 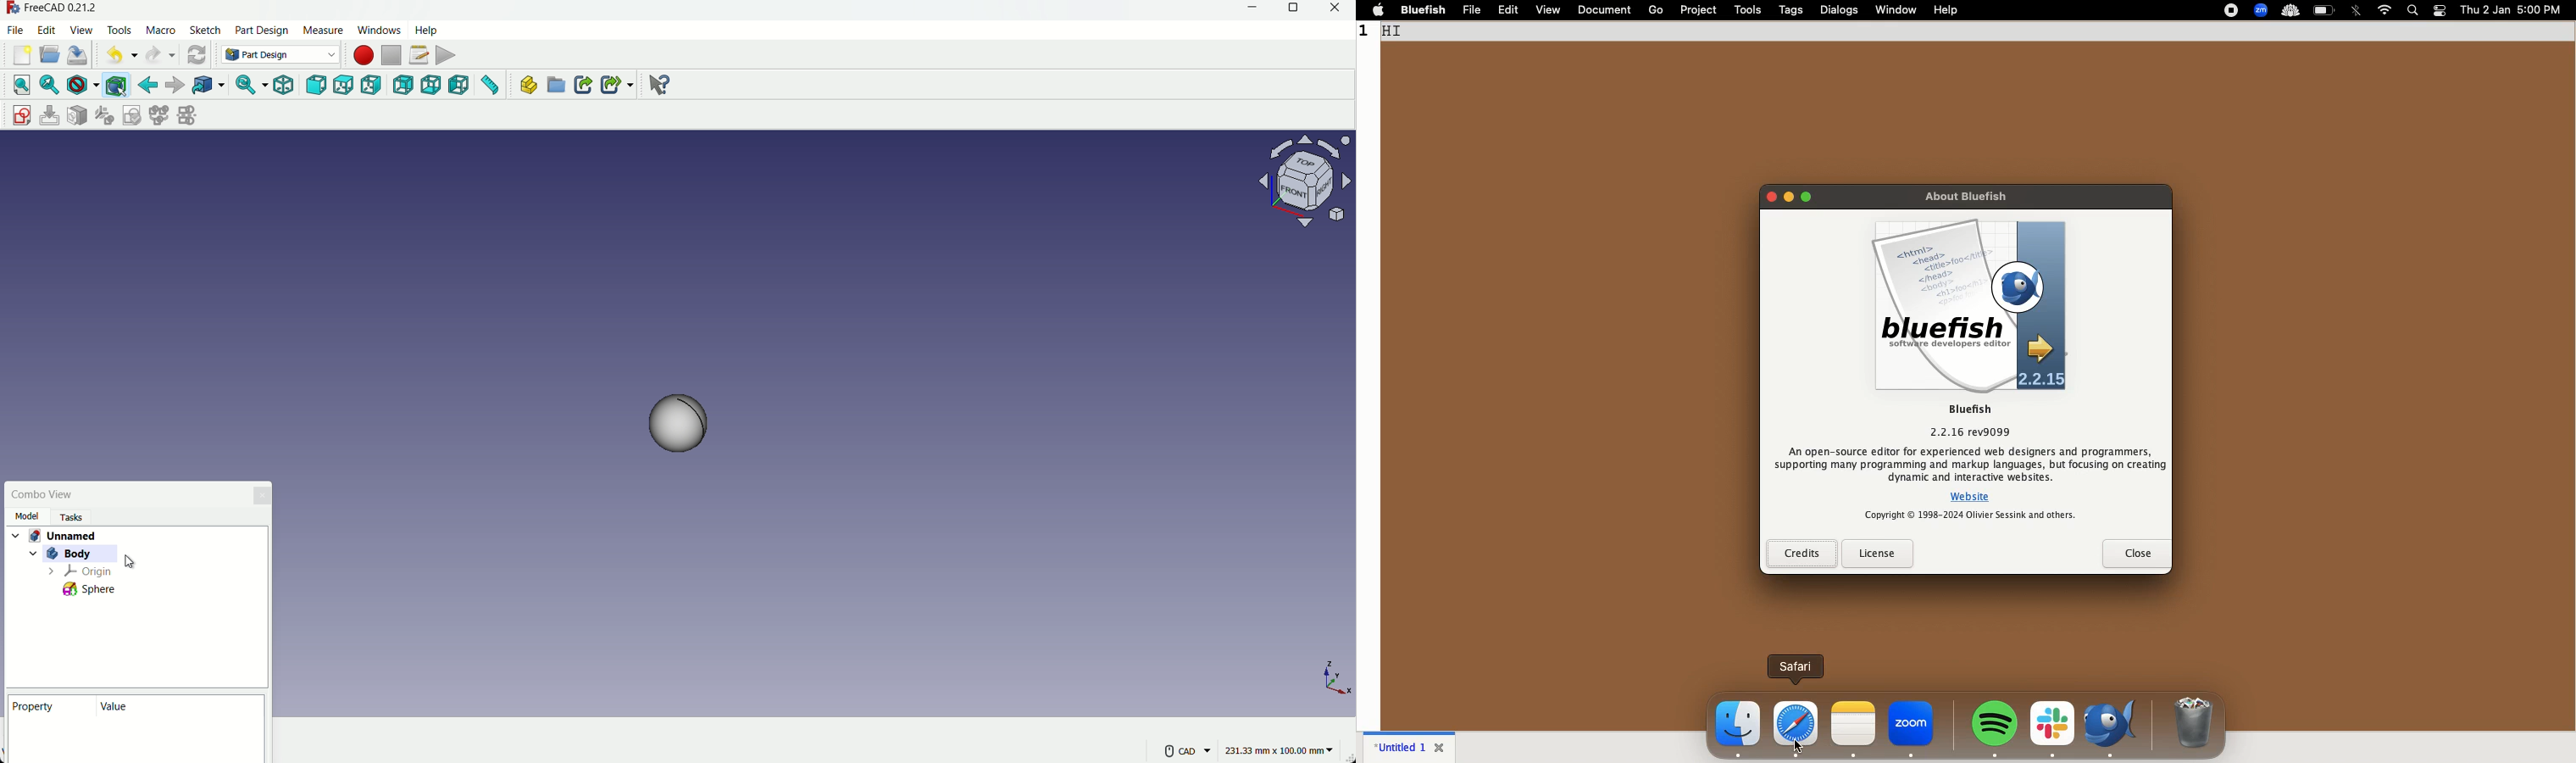 What do you see at coordinates (1251, 8) in the screenshot?
I see `minimize` at bounding box center [1251, 8].